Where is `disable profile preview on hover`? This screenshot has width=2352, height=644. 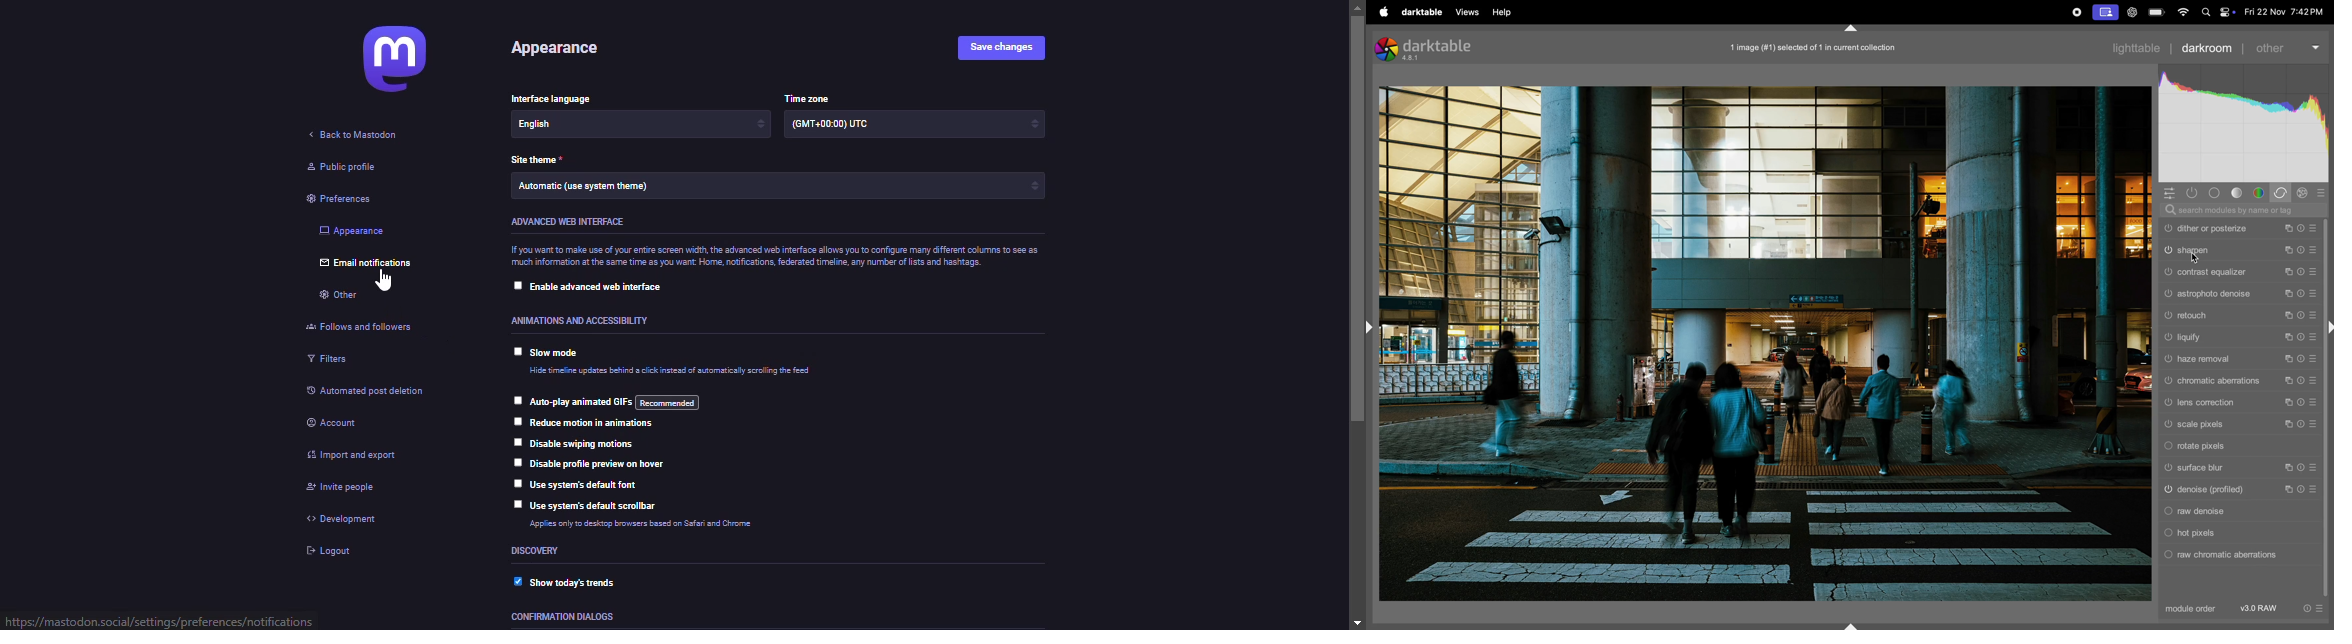
disable profile preview on hover is located at coordinates (611, 463).